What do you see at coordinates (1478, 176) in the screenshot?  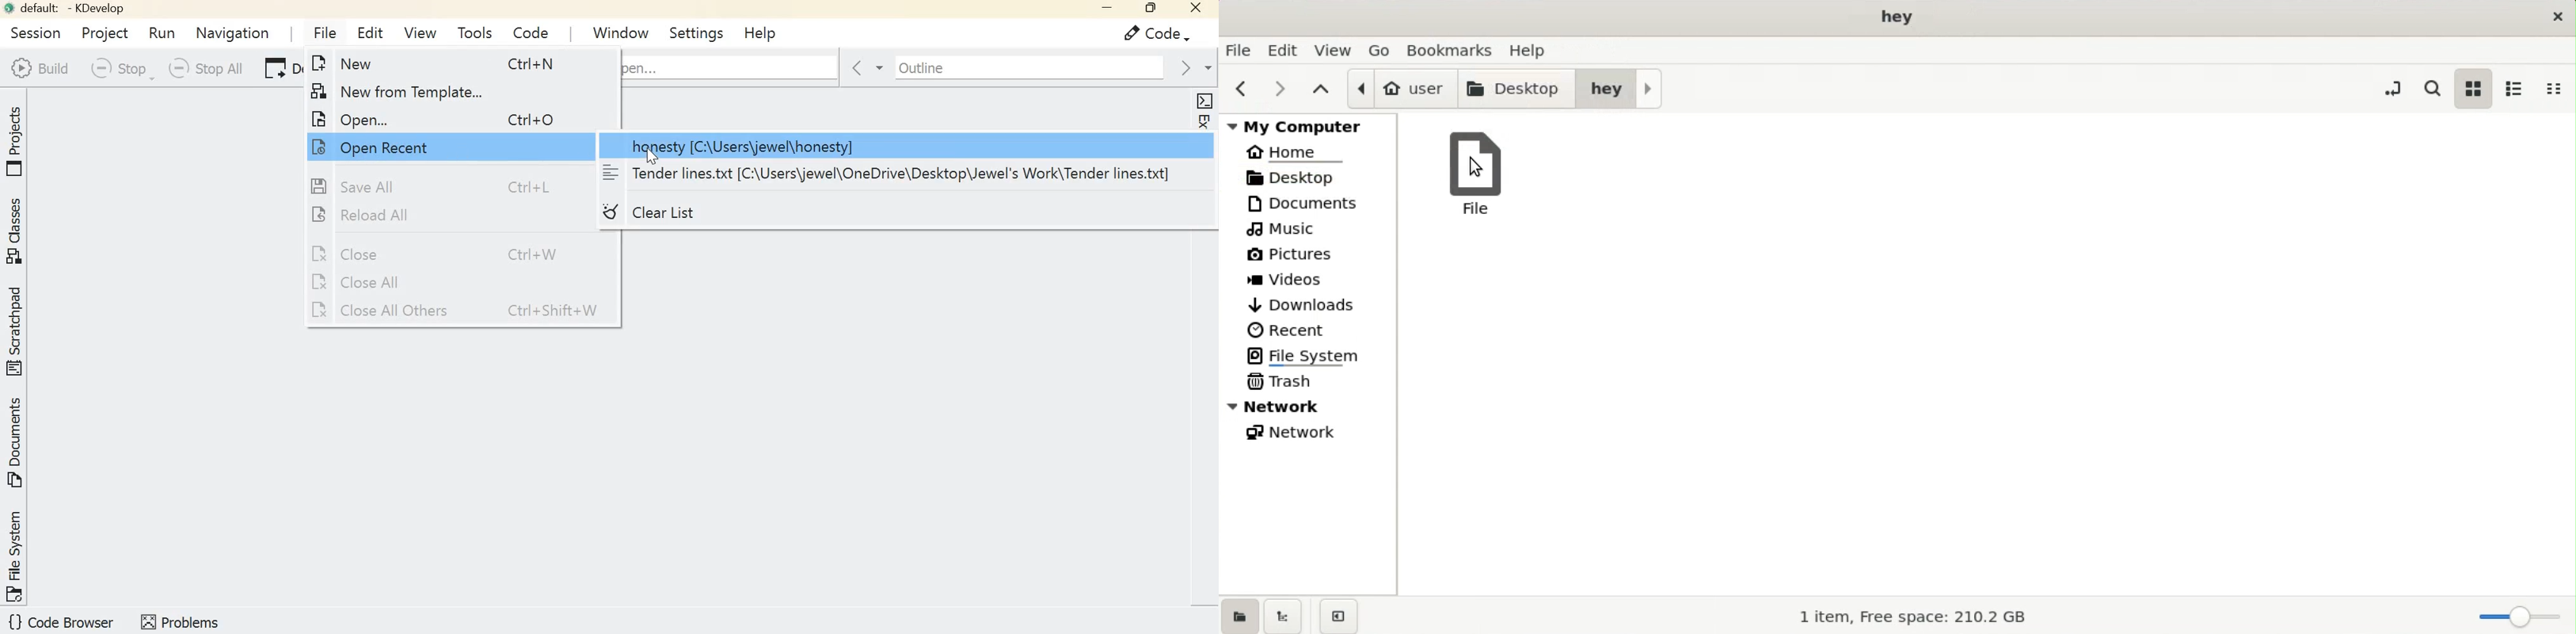 I see `file` at bounding box center [1478, 176].